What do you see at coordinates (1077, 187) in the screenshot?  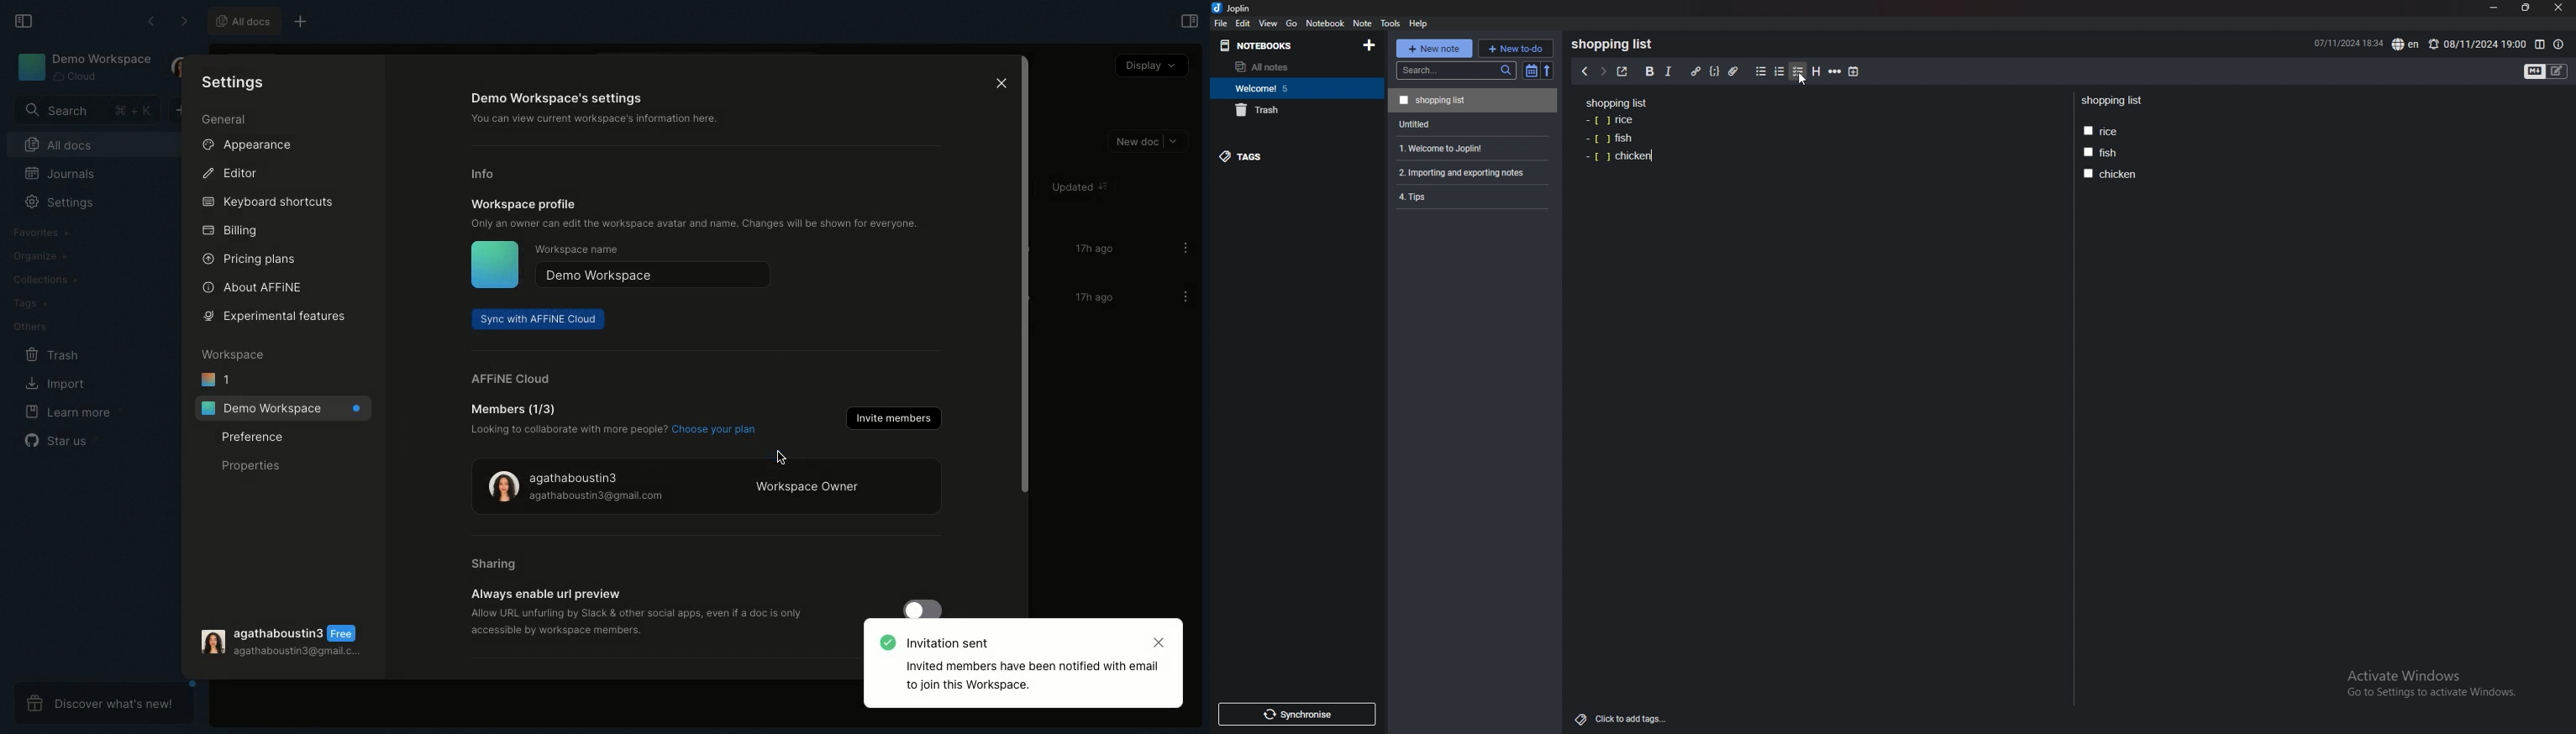 I see `Updated` at bounding box center [1077, 187].